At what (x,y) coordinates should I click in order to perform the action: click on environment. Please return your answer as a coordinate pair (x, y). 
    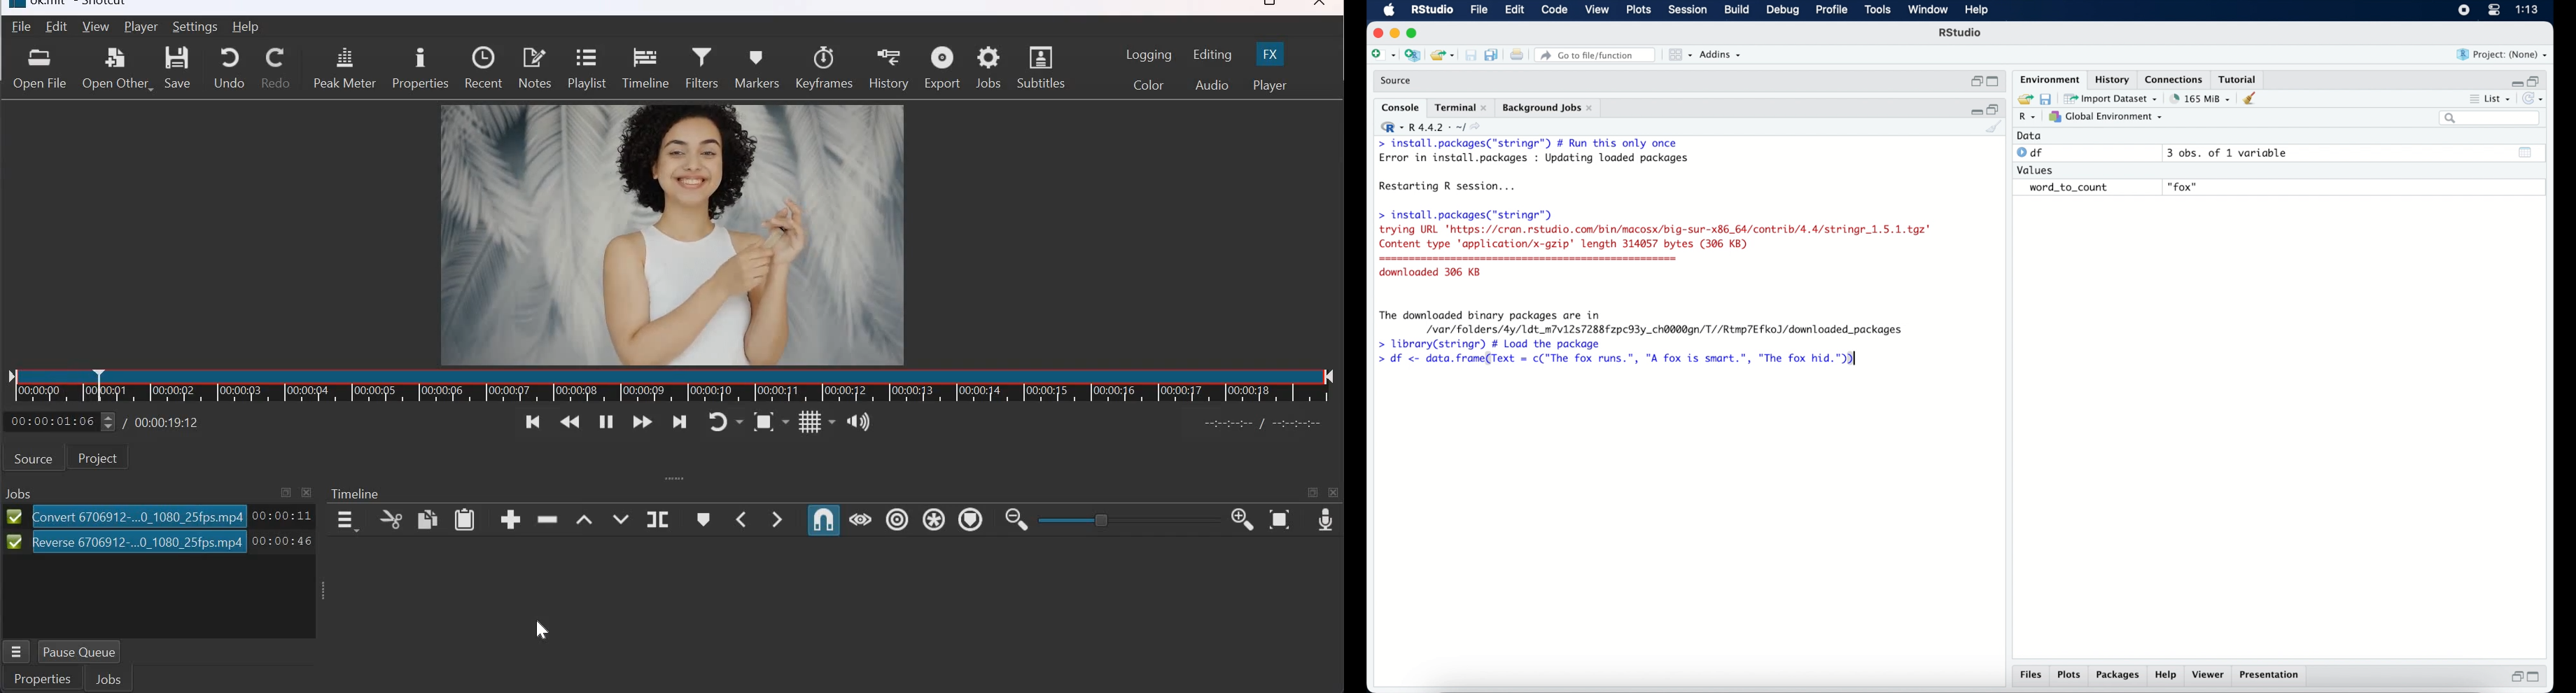
    Looking at the image, I should click on (2049, 78).